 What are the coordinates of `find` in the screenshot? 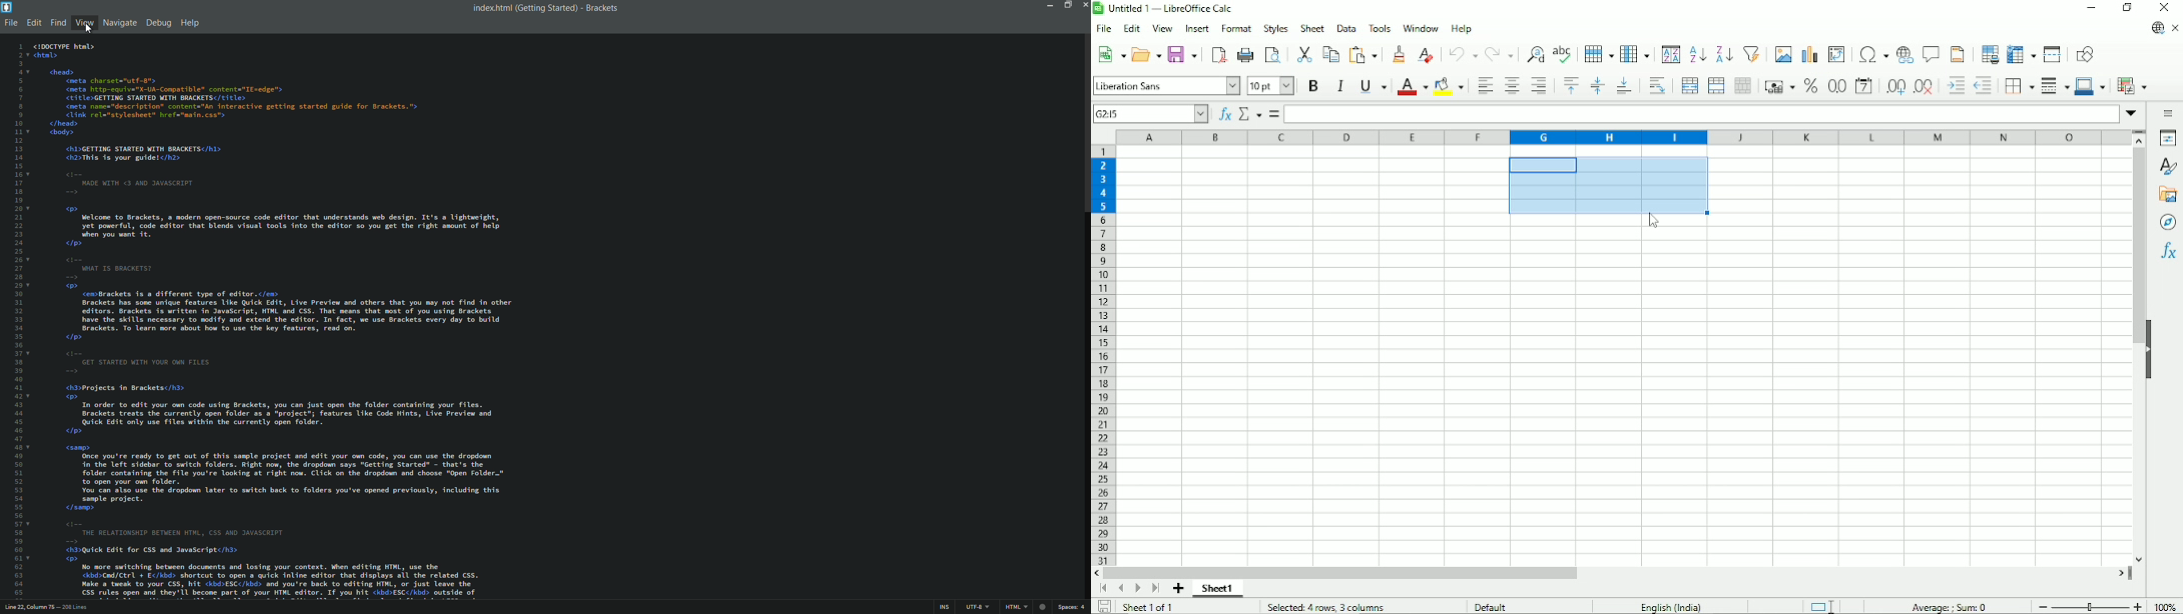 It's located at (59, 23).